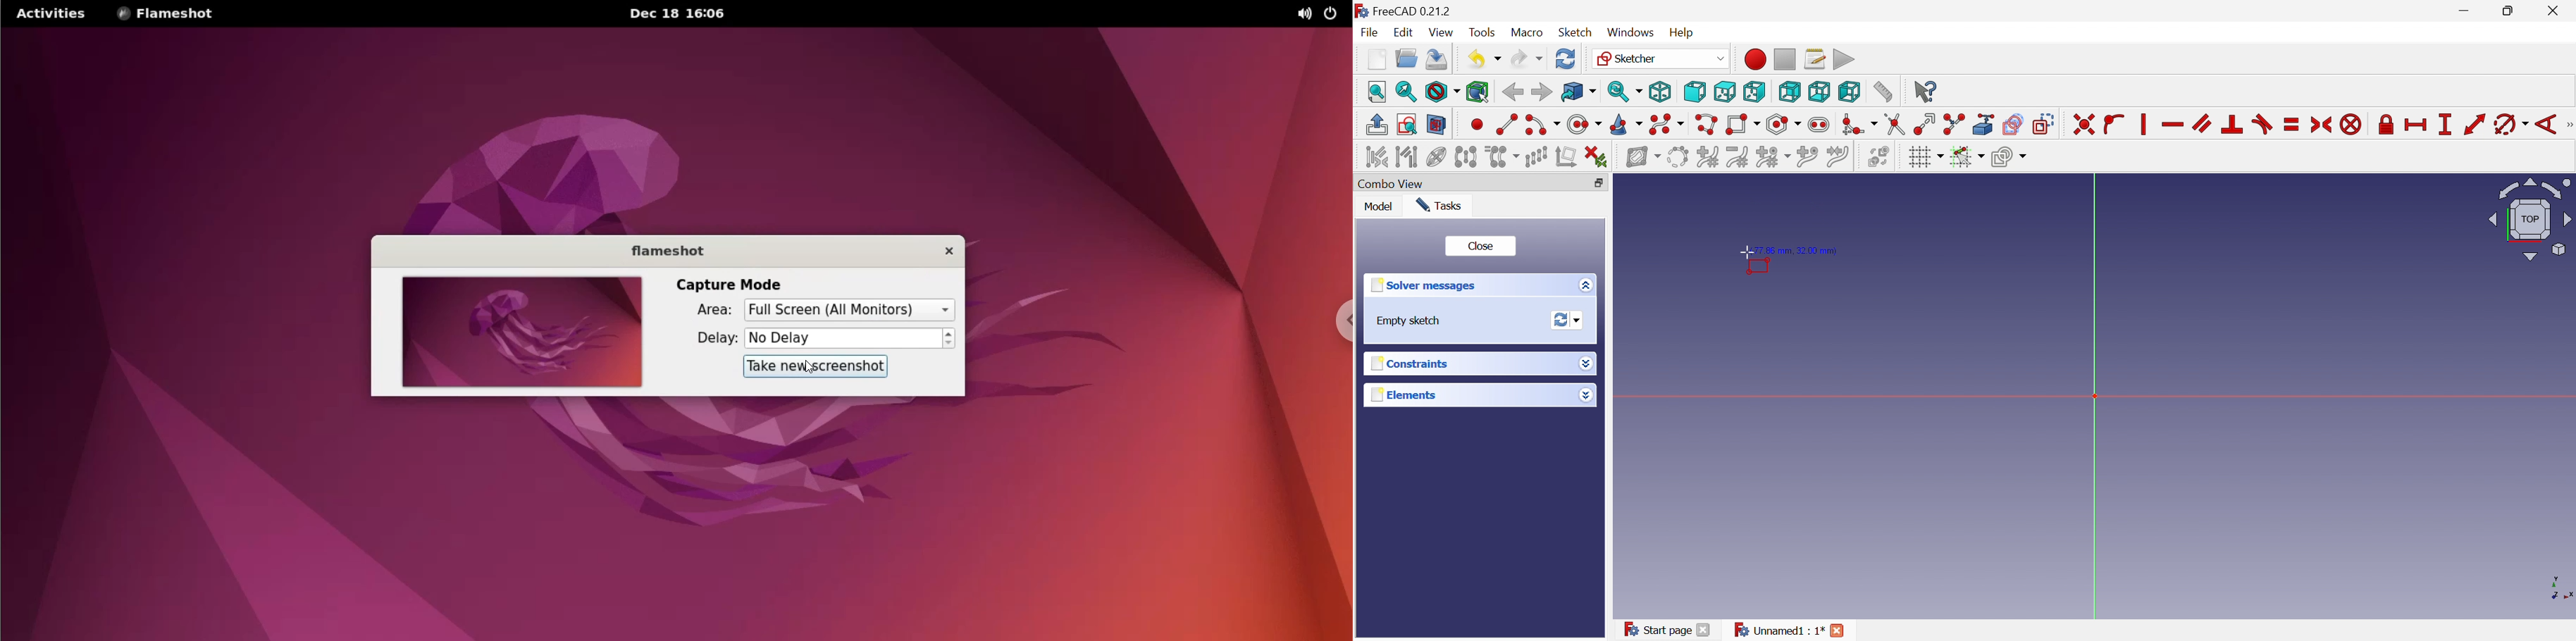  I want to click on Macro, so click(1526, 33).